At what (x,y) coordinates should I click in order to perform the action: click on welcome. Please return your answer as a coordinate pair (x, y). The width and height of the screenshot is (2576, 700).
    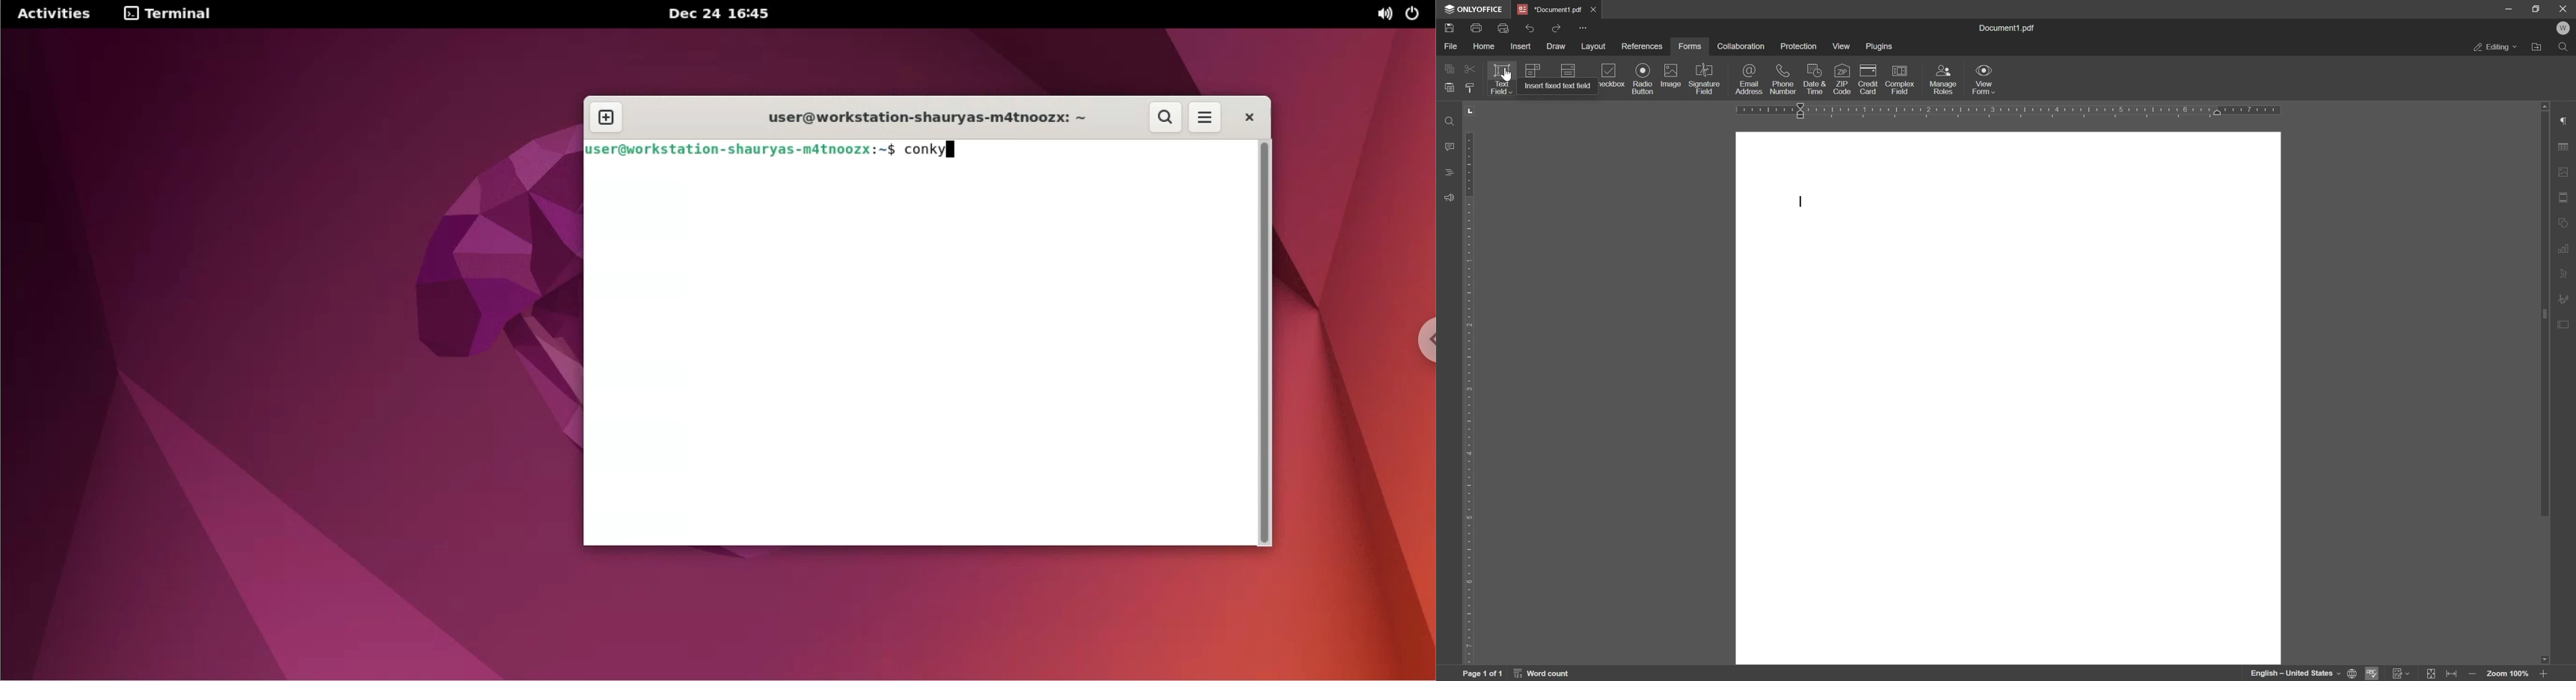
    Looking at the image, I should click on (2564, 28).